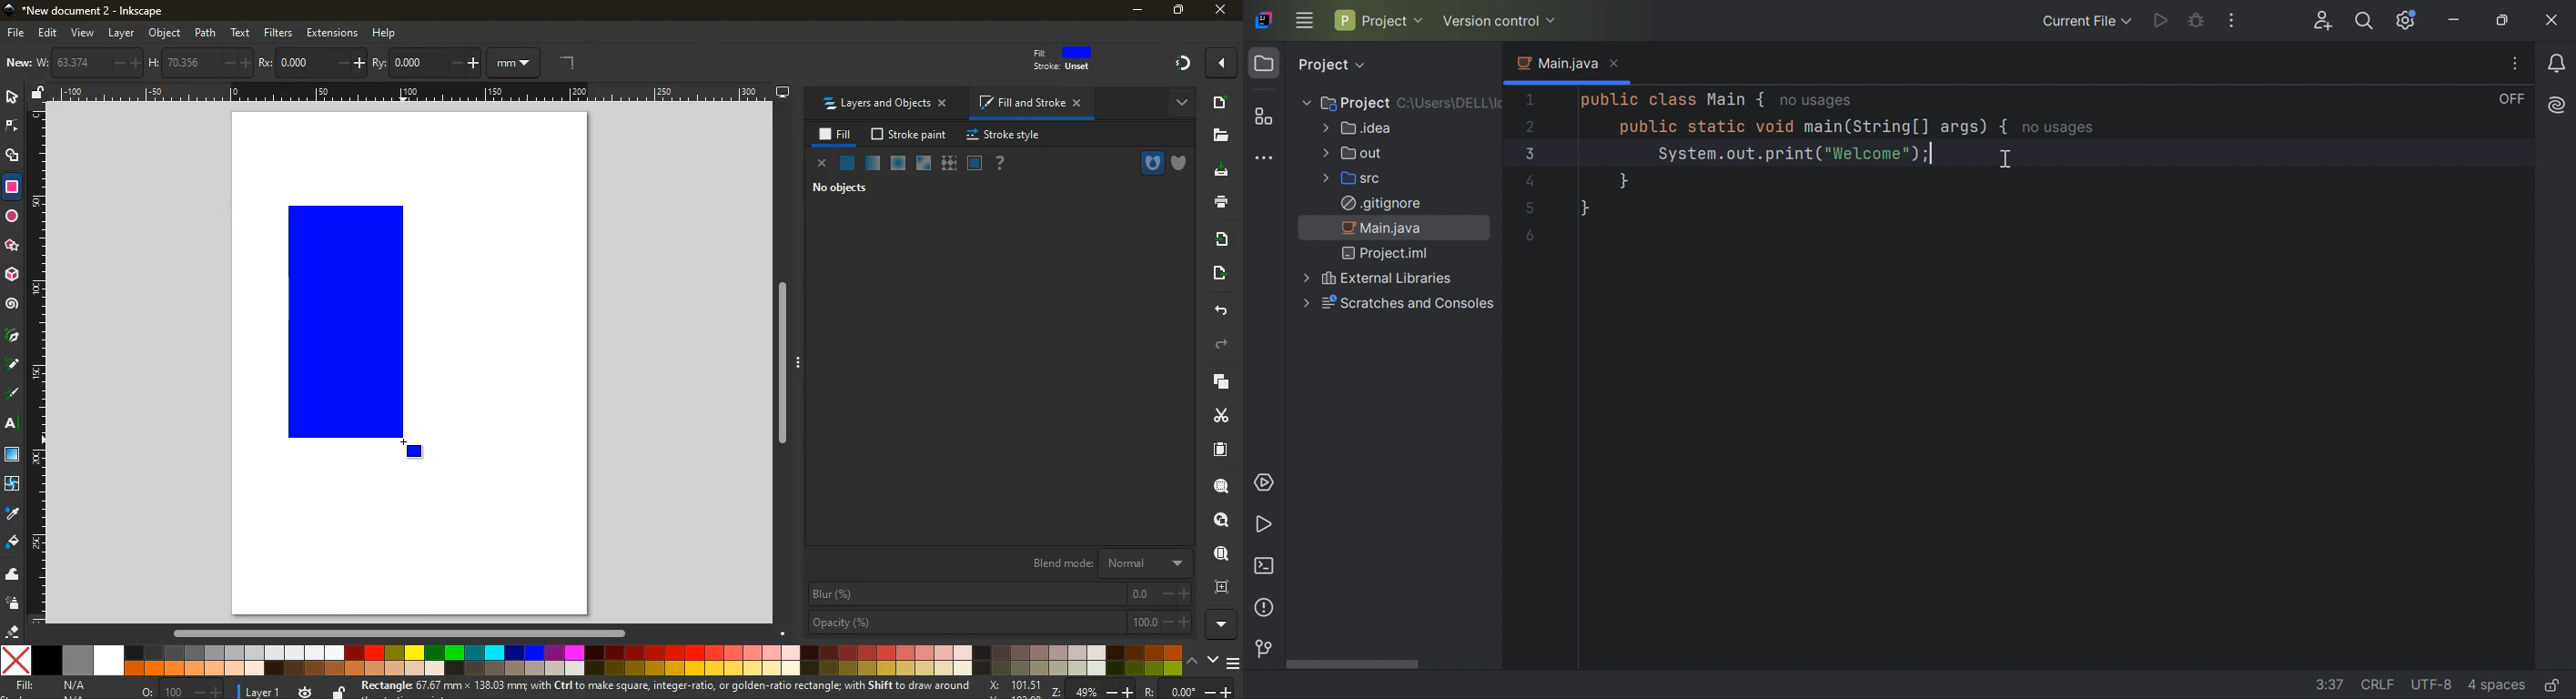  I want to click on forward, so click(1219, 344).